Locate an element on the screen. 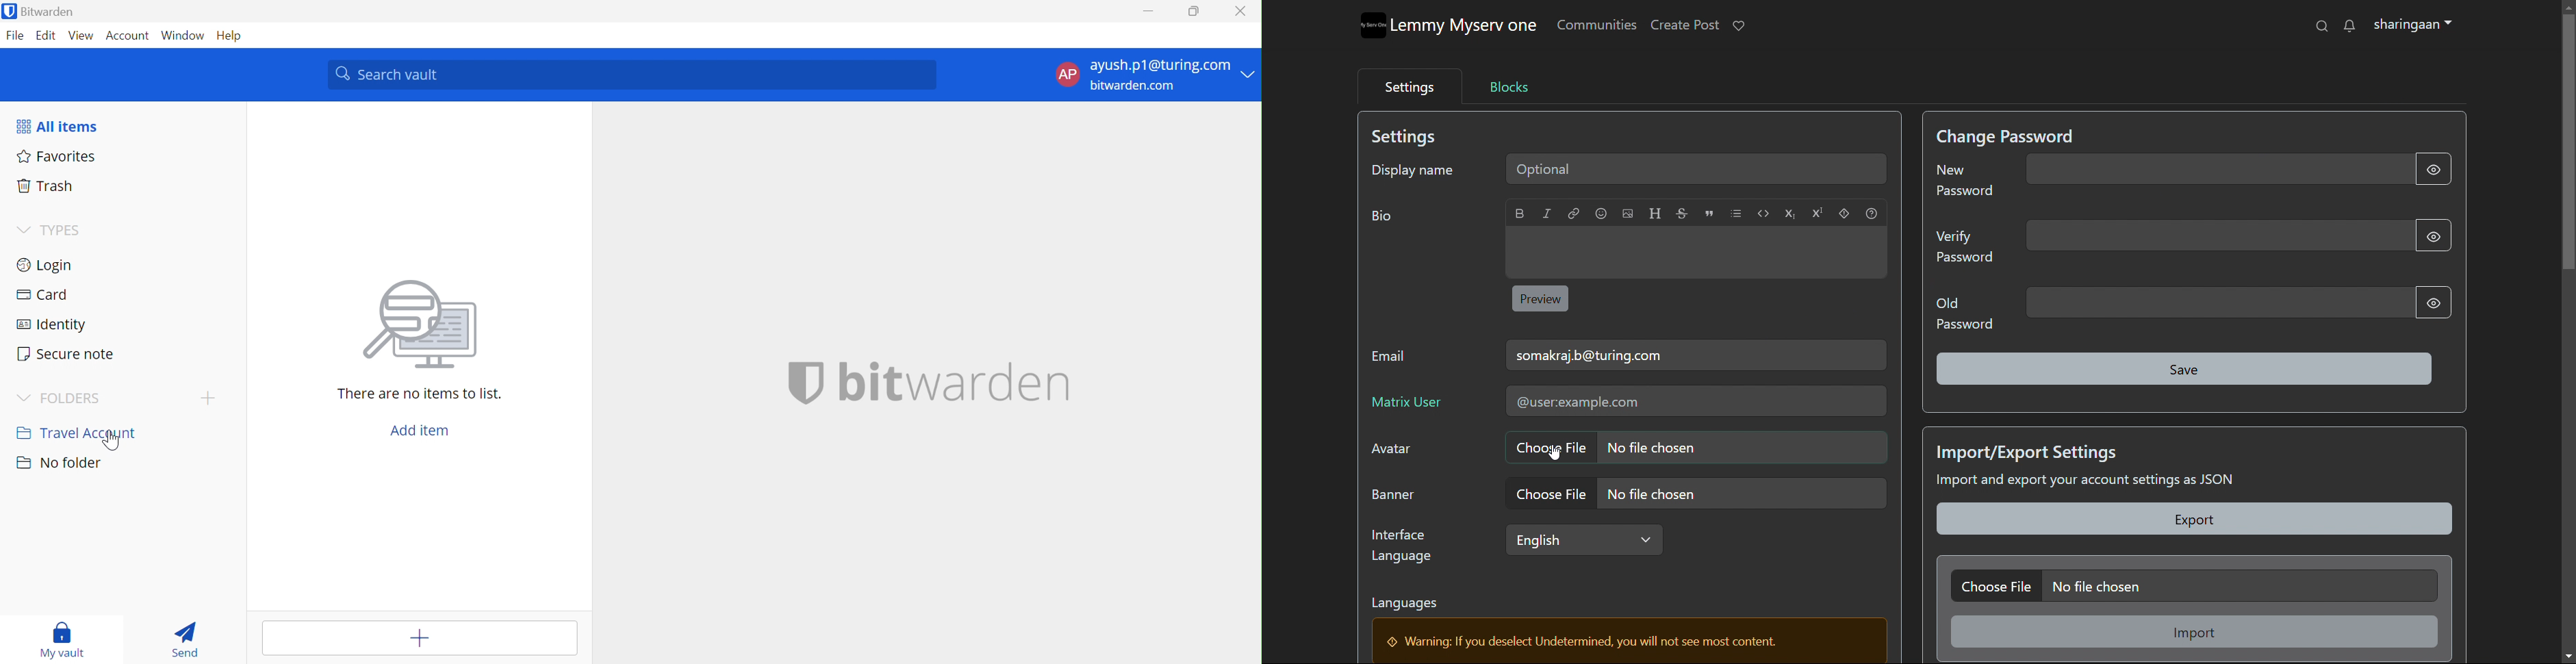  Drop Down is located at coordinates (24, 396).